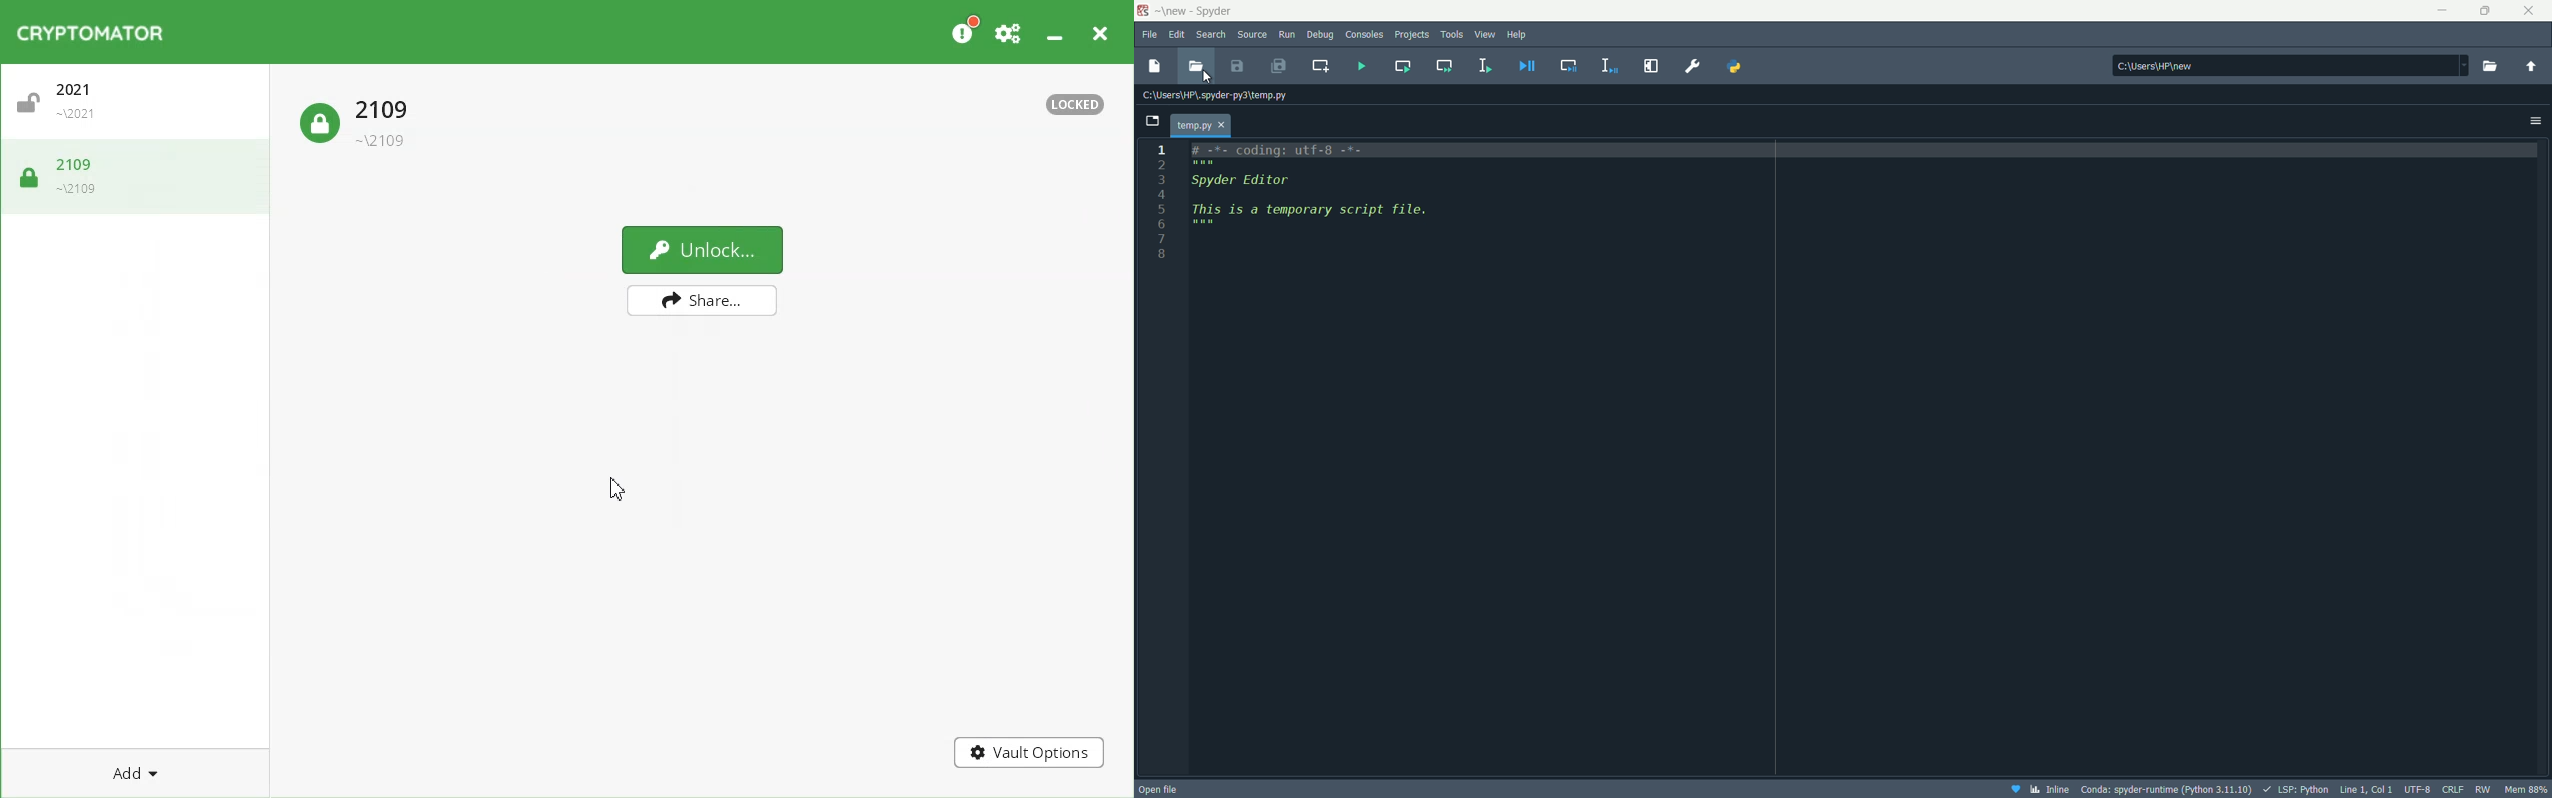 The image size is (2576, 812). Describe the element at coordinates (1150, 34) in the screenshot. I see `File menu` at that location.